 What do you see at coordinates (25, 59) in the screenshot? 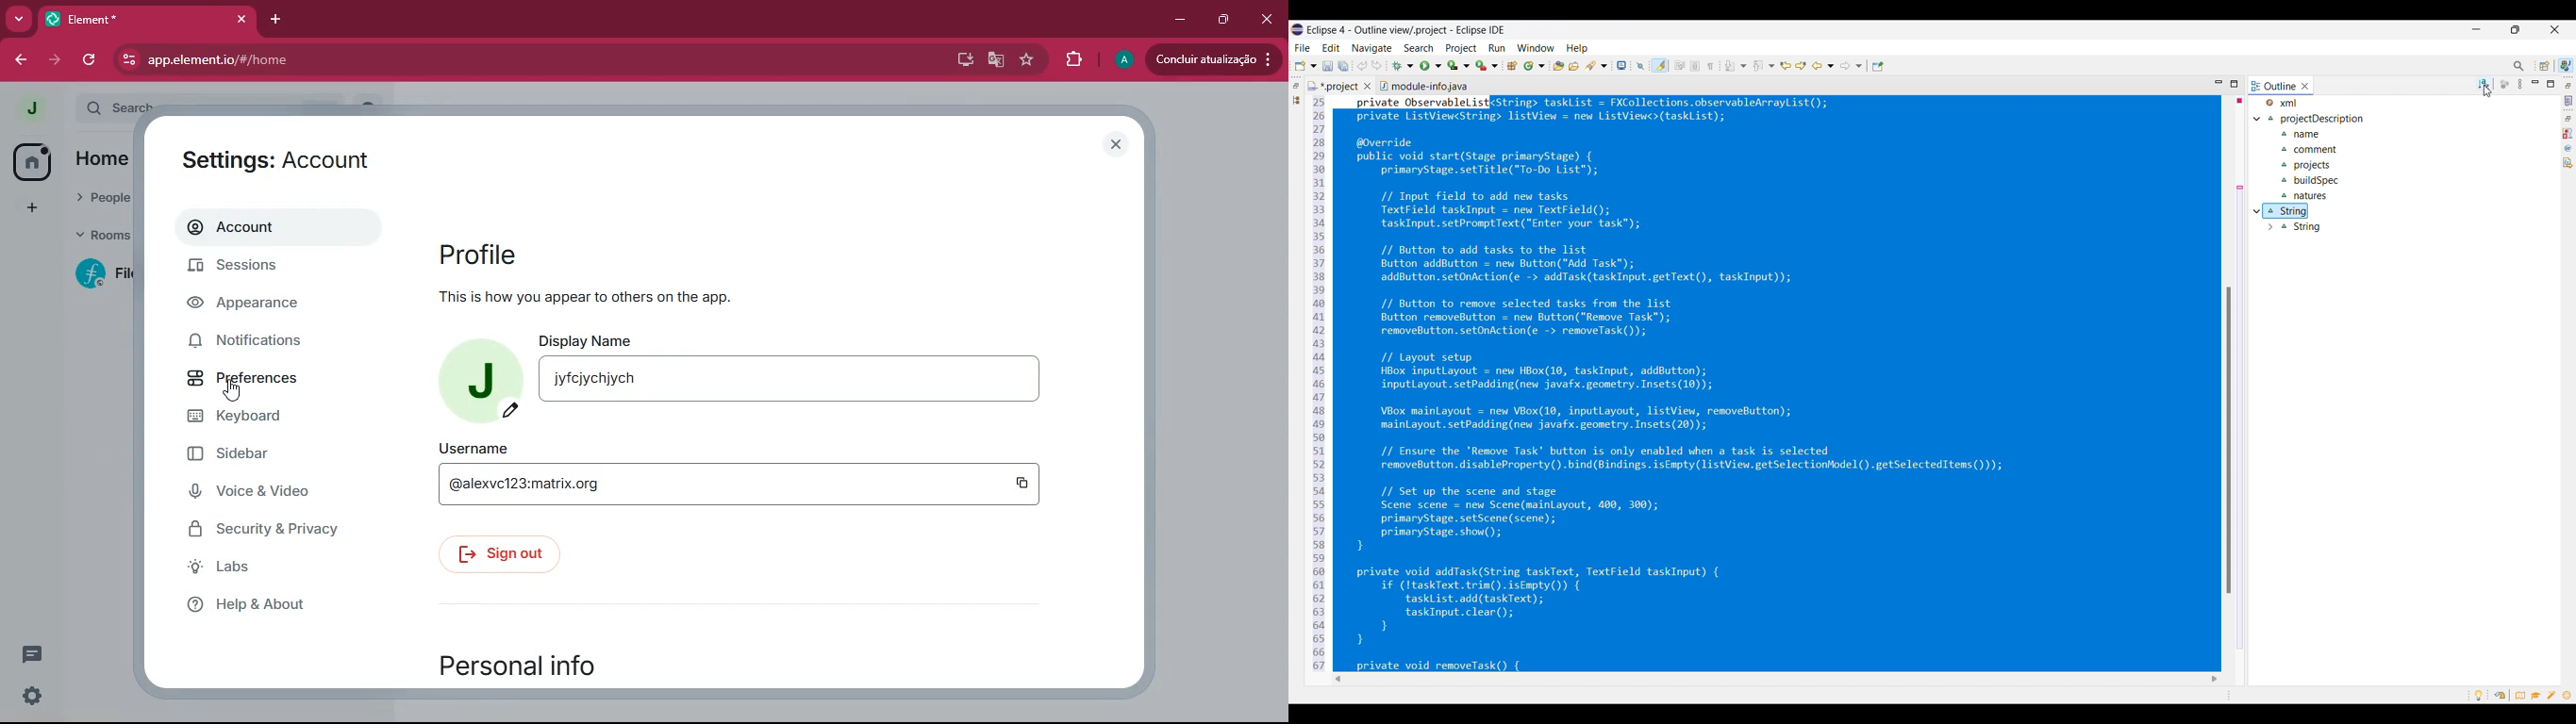
I see `back` at bounding box center [25, 59].